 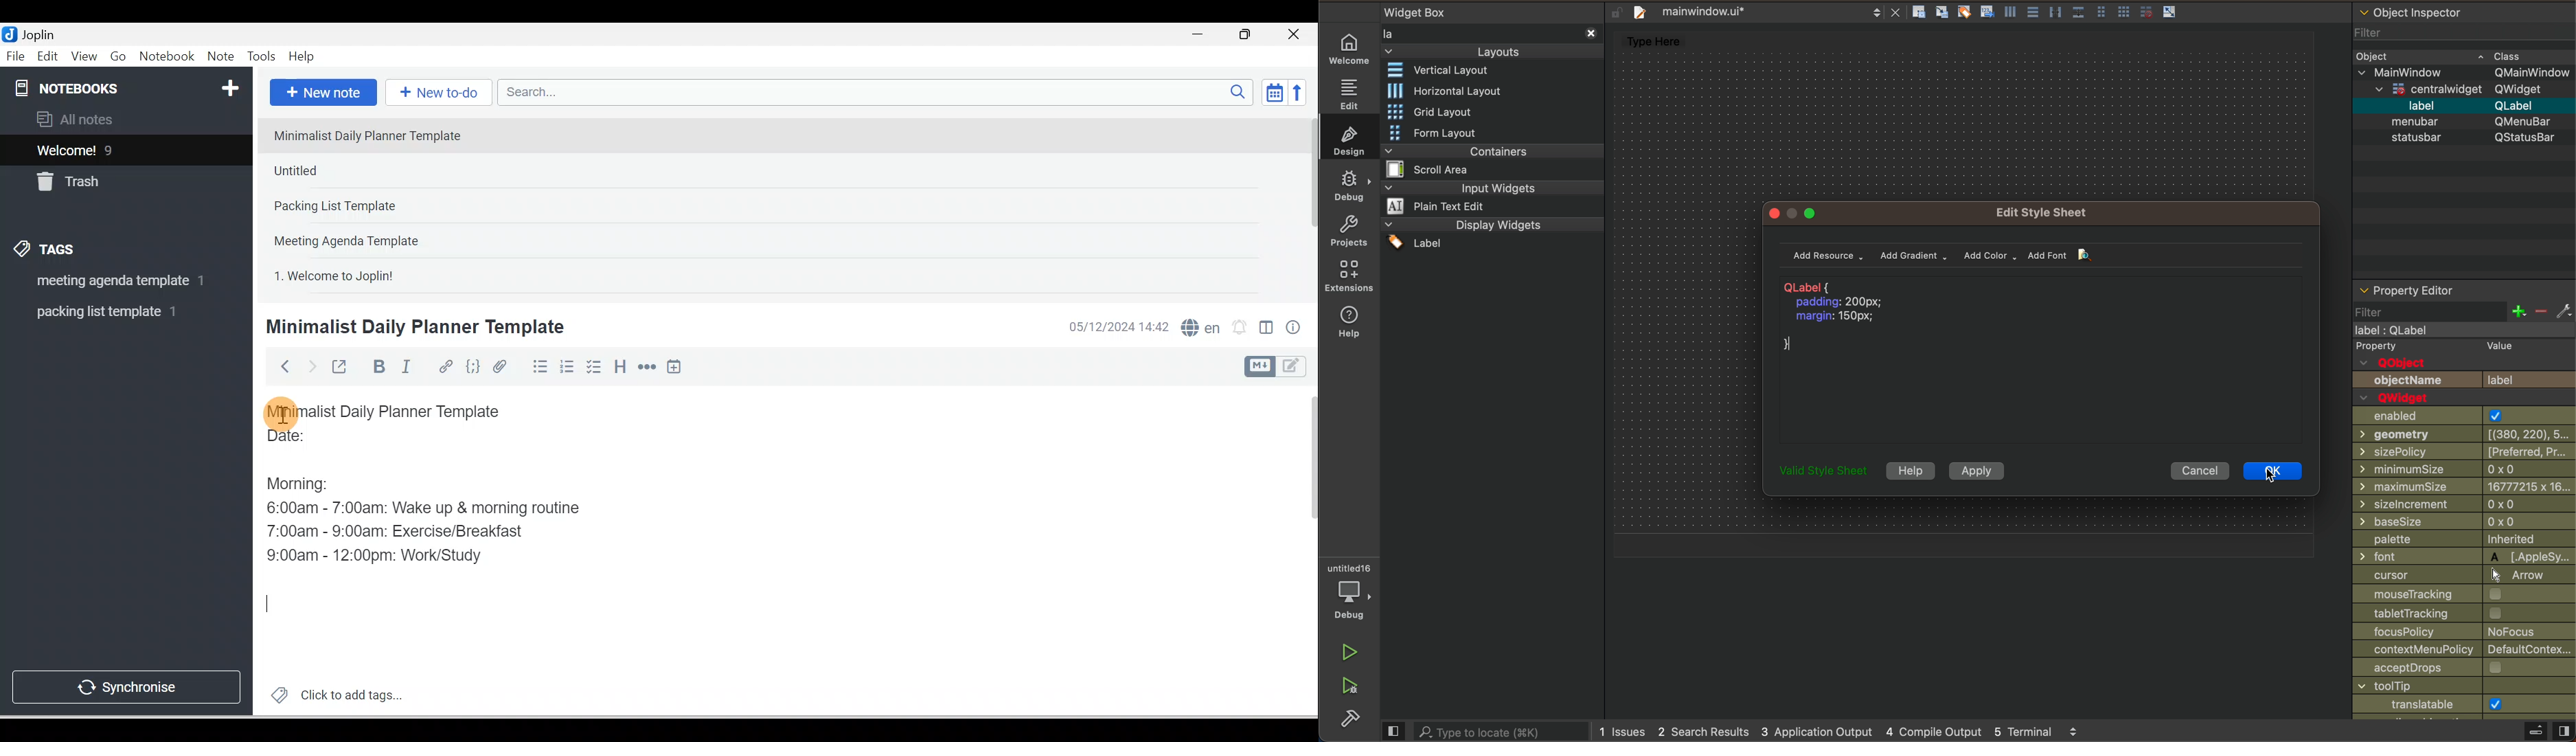 I want to click on qwidget, so click(x=2404, y=398).